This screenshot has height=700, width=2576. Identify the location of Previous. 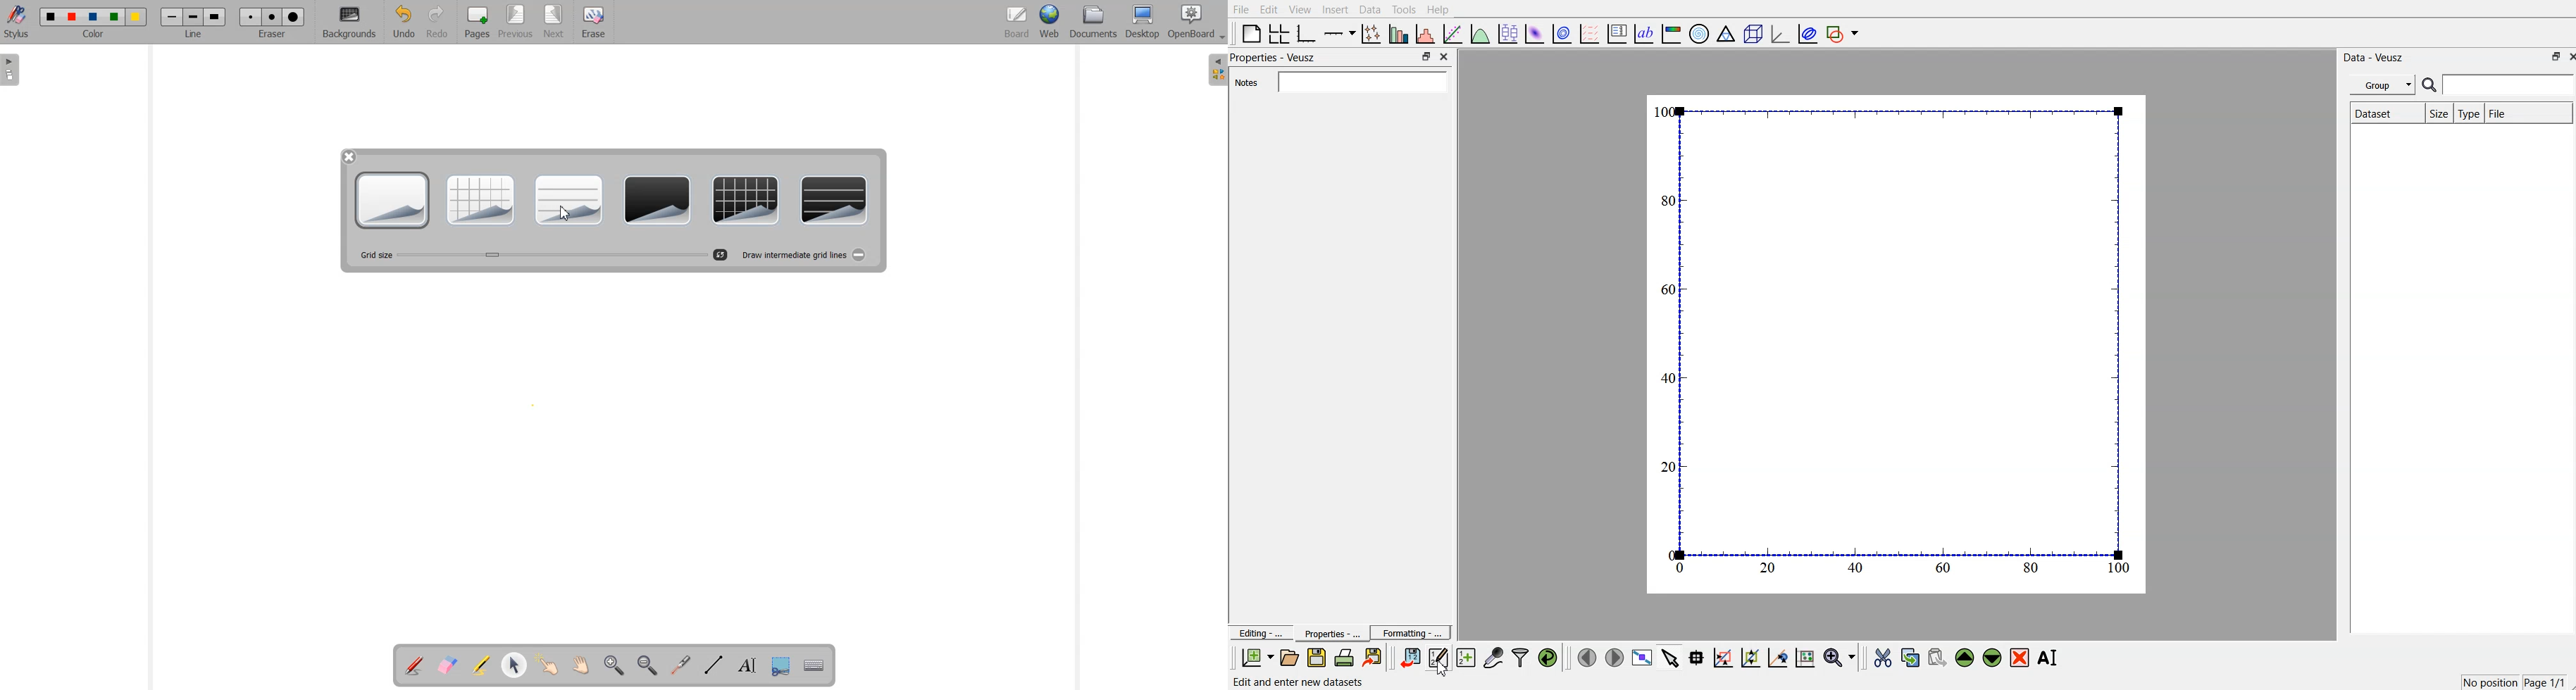
(517, 22).